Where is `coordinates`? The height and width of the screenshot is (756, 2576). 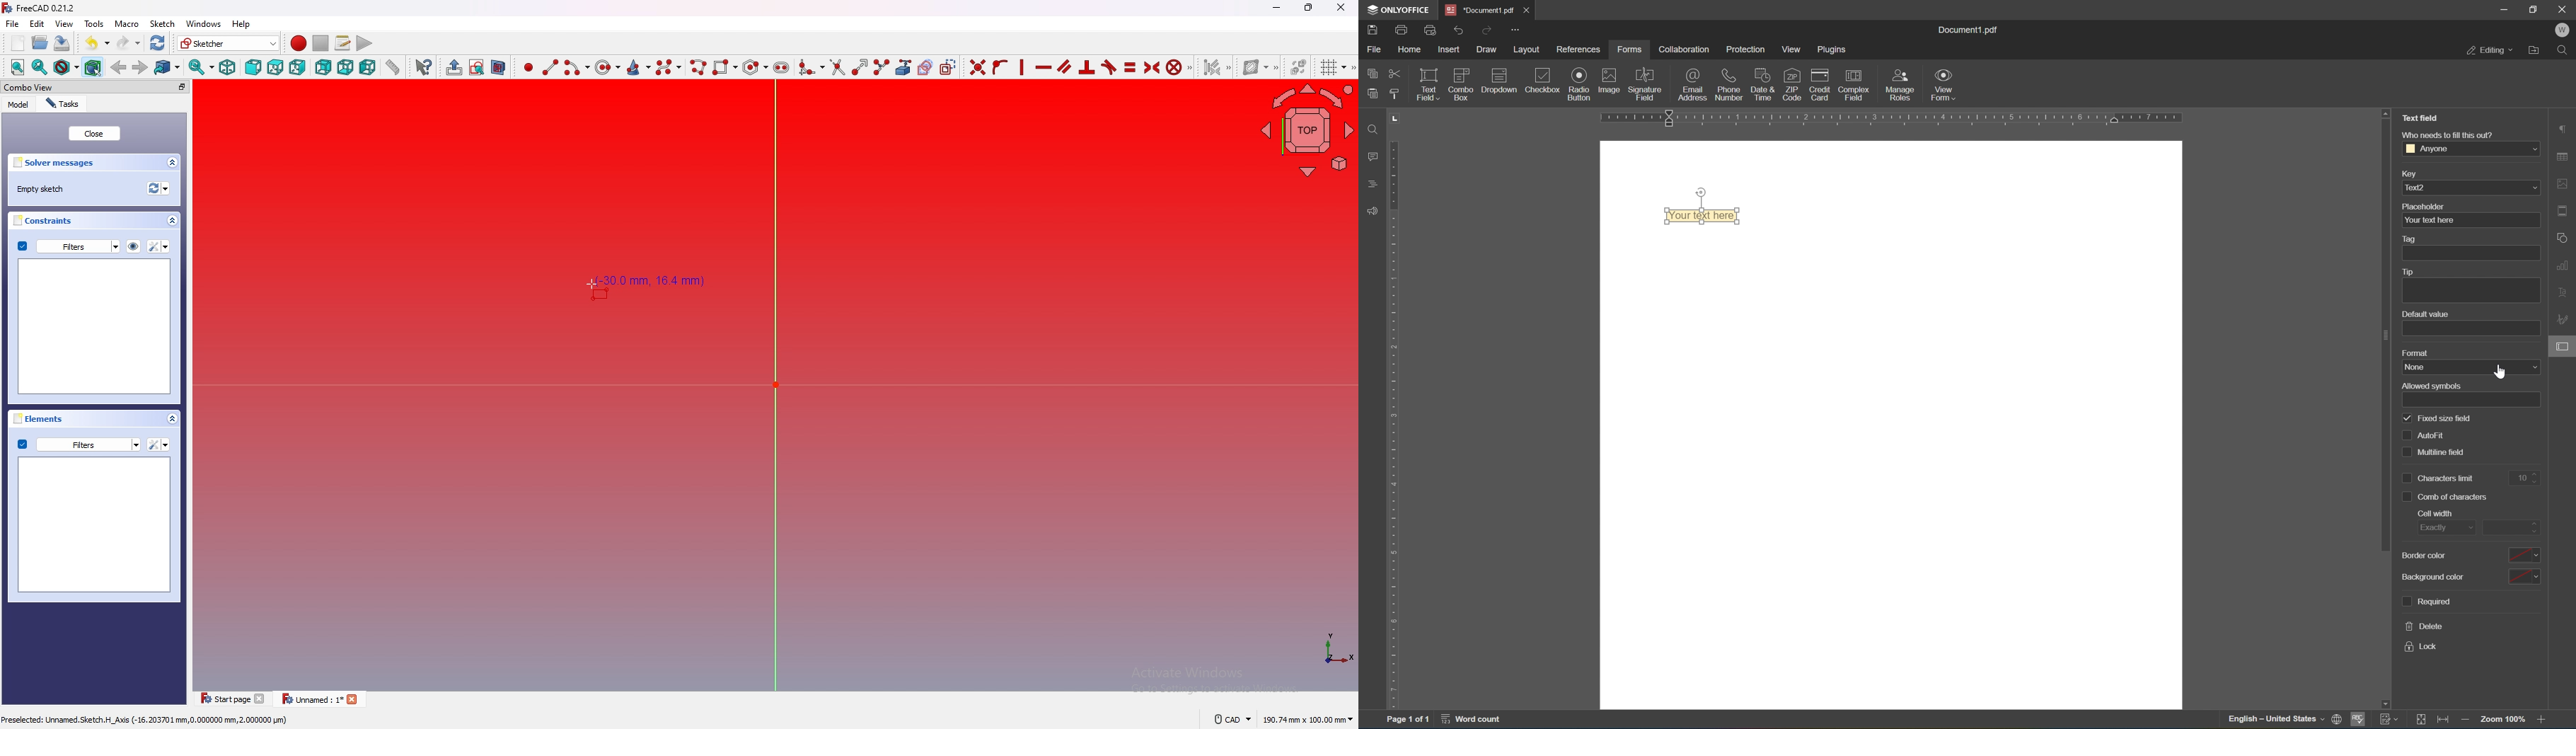 coordinates is located at coordinates (652, 282).